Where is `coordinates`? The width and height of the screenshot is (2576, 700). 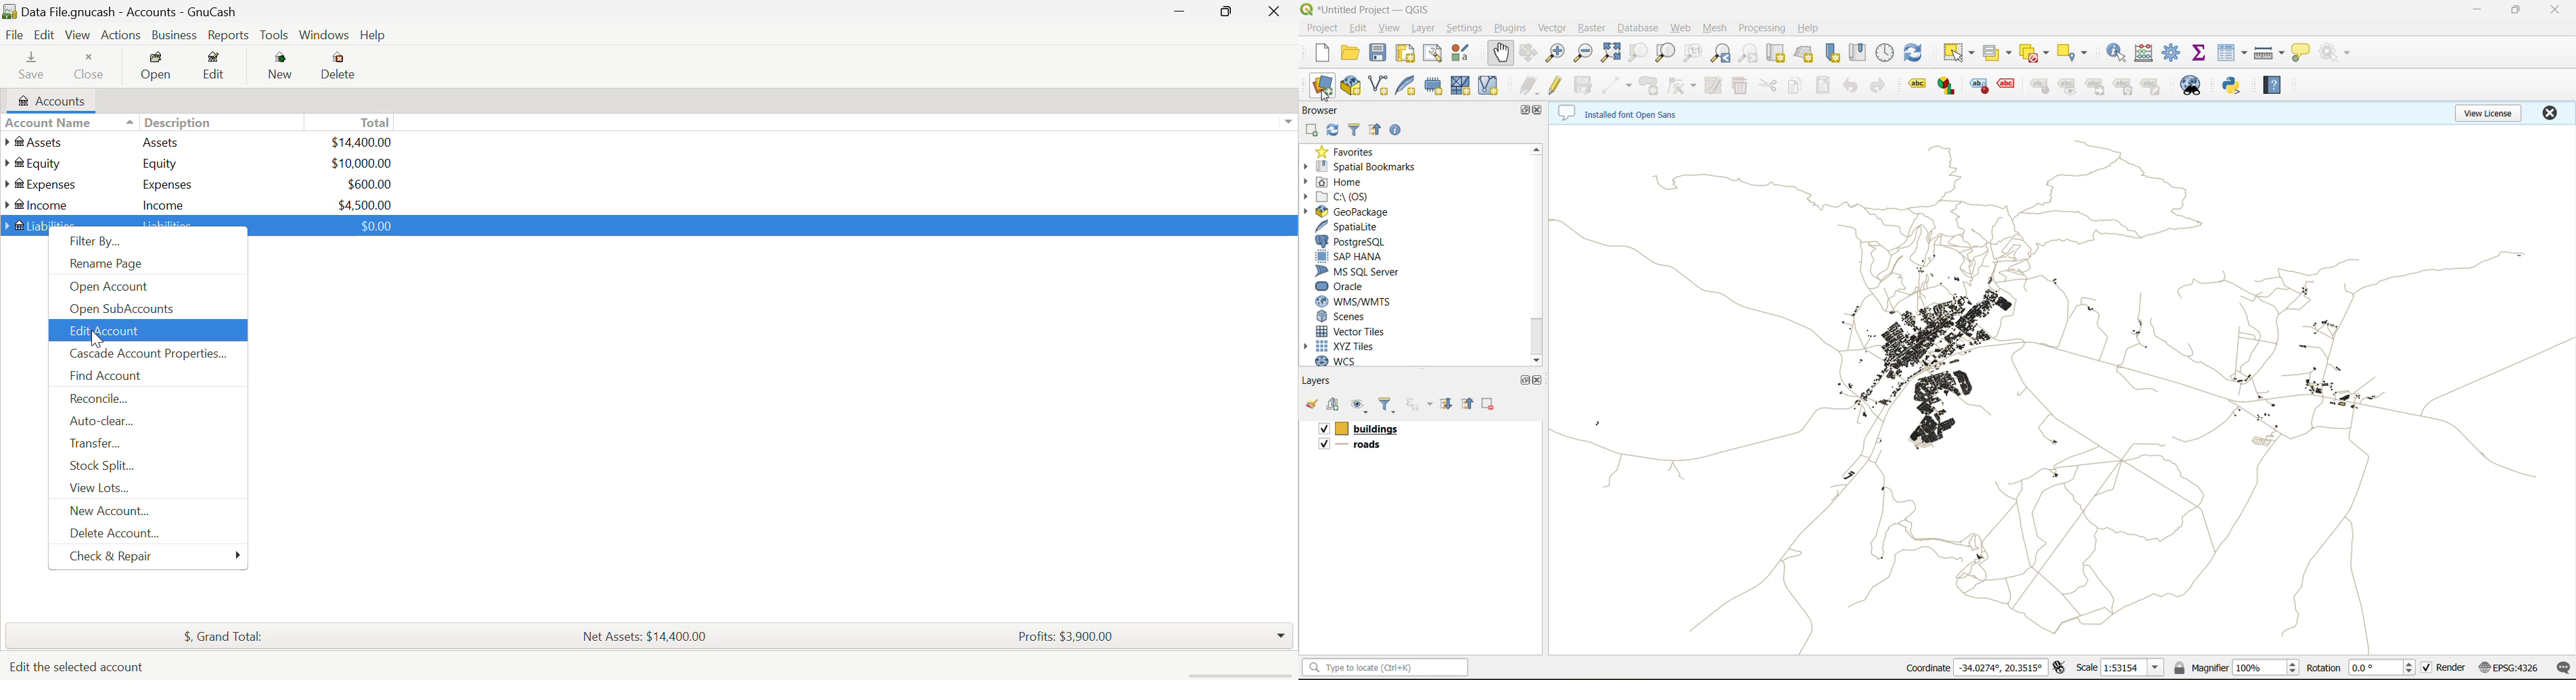
coordinates is located at coordinates (1928, 668).